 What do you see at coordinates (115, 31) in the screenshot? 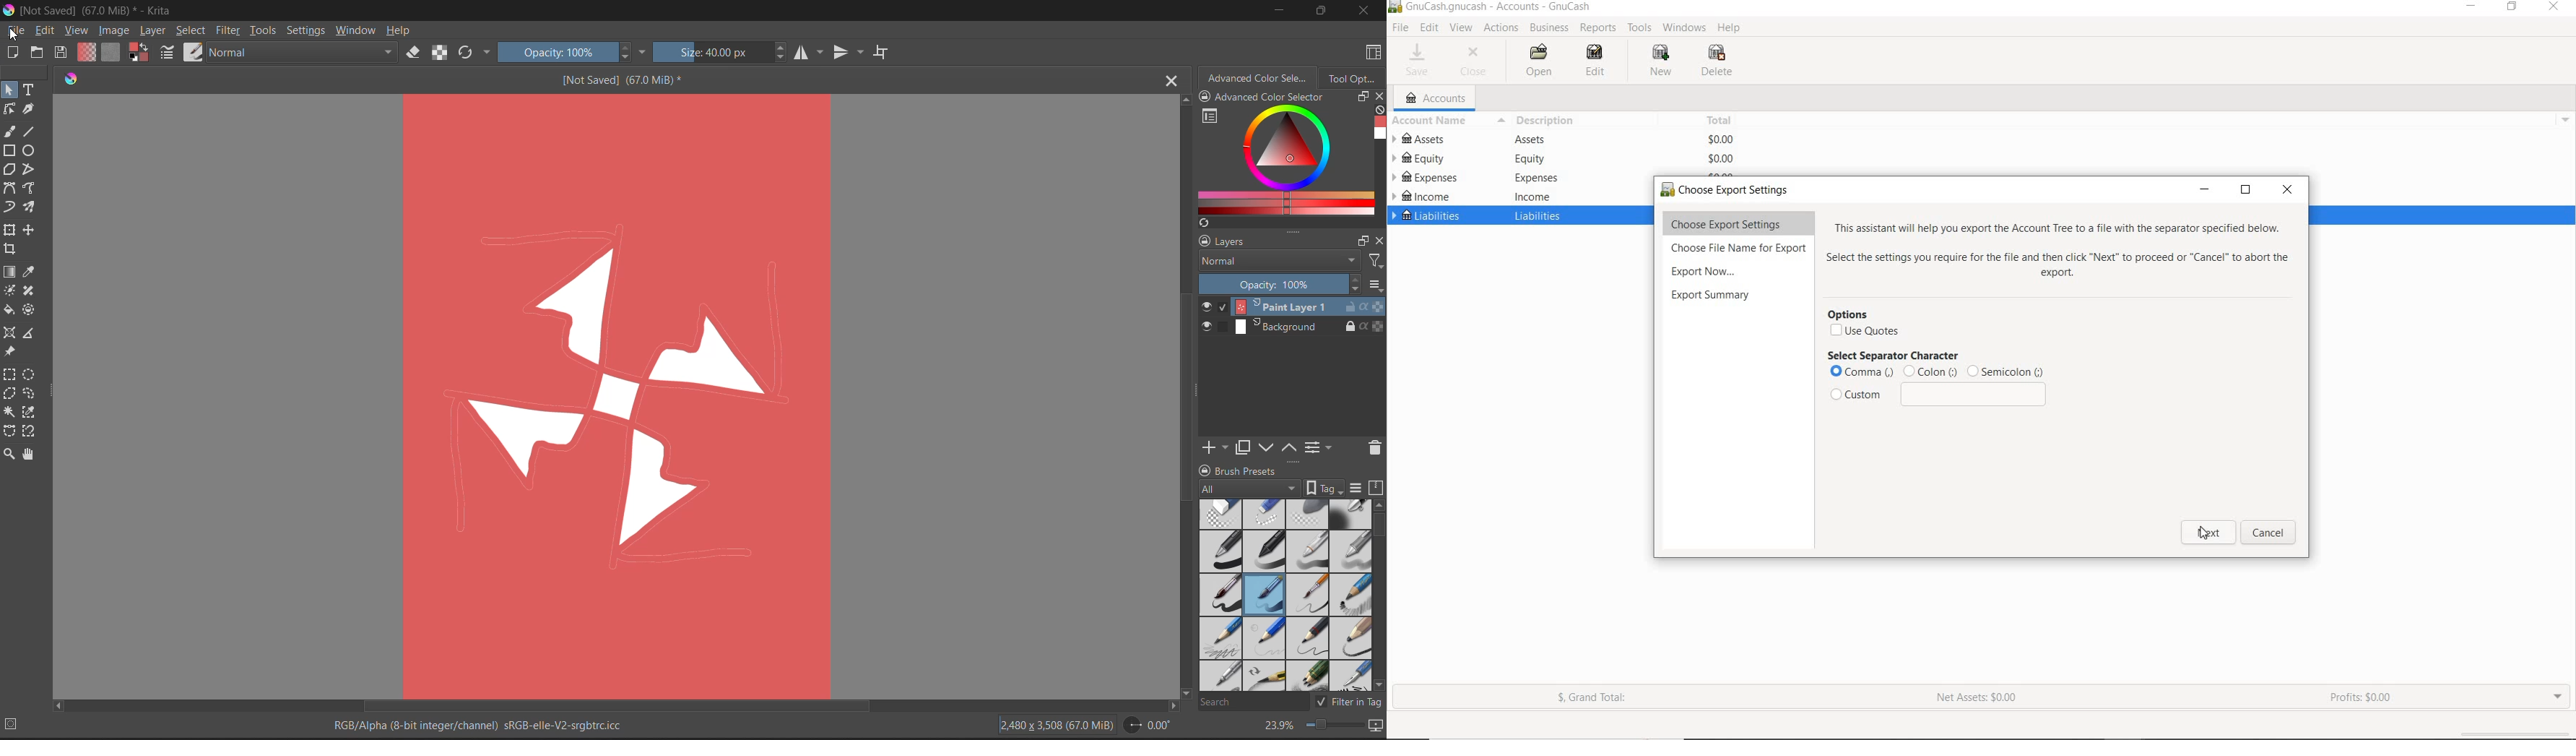
I see `image` at bounding box center [115, 31].